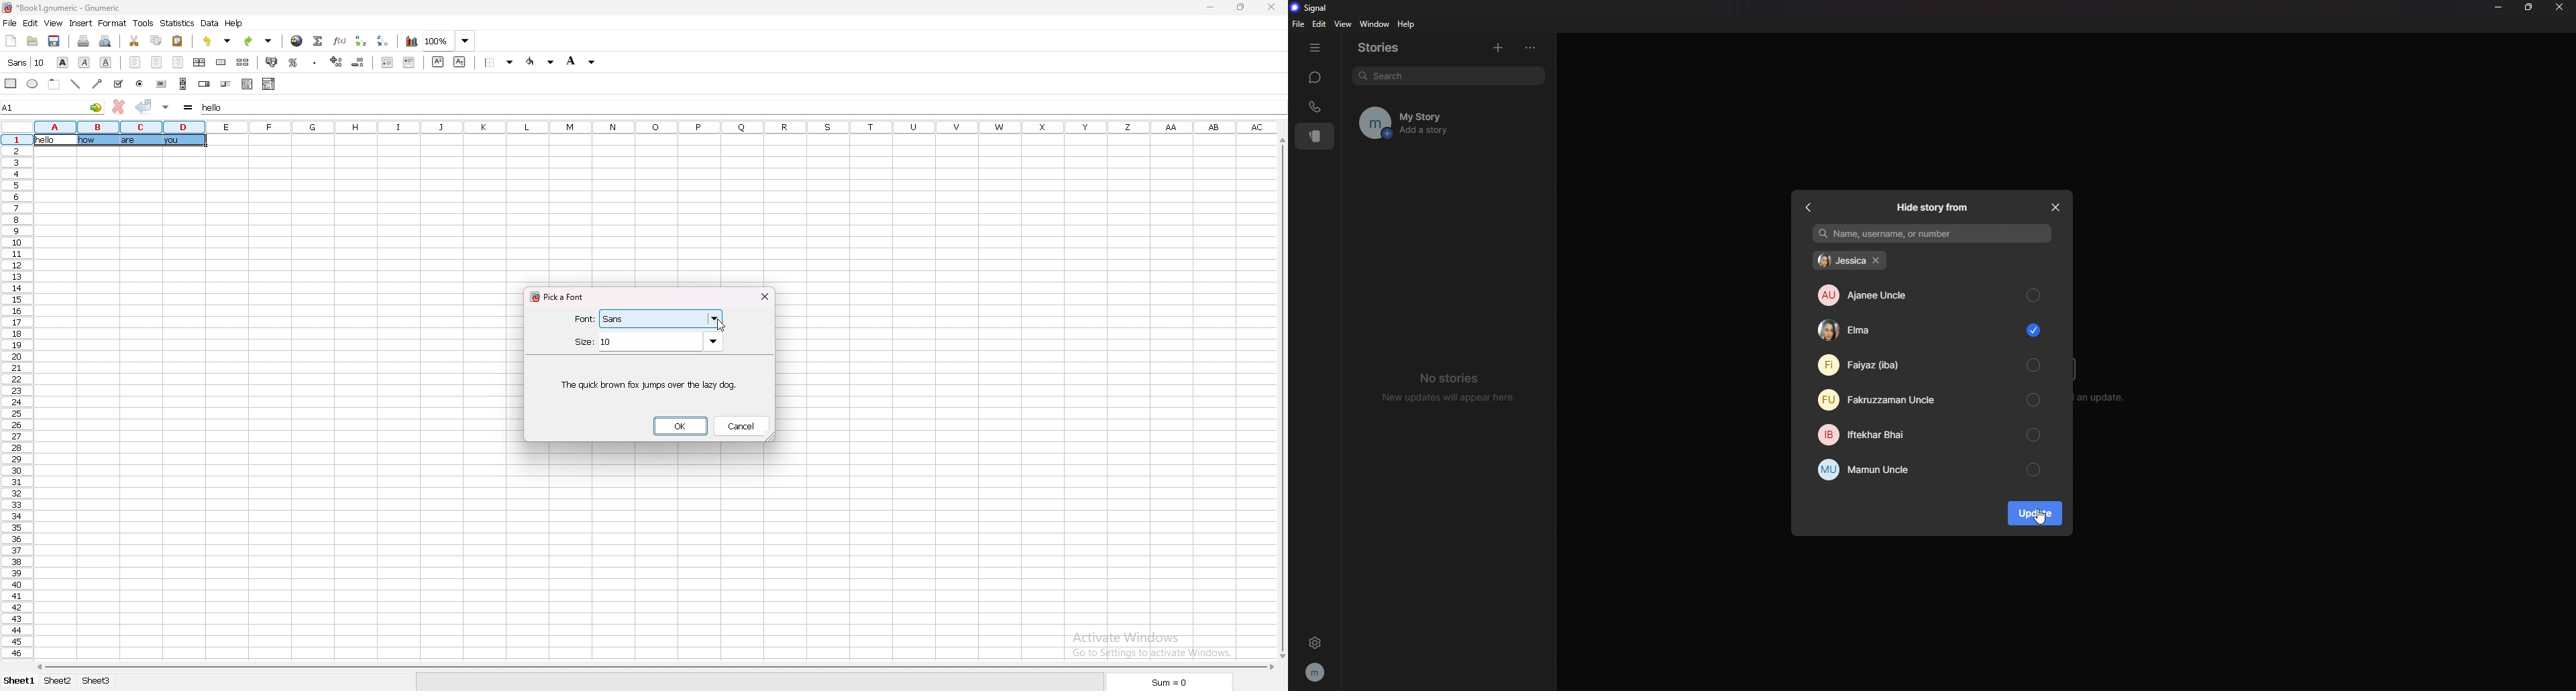  Describe the element at coordinates (1281, 397) in the screenshot. I see `scroll bar` at that location.